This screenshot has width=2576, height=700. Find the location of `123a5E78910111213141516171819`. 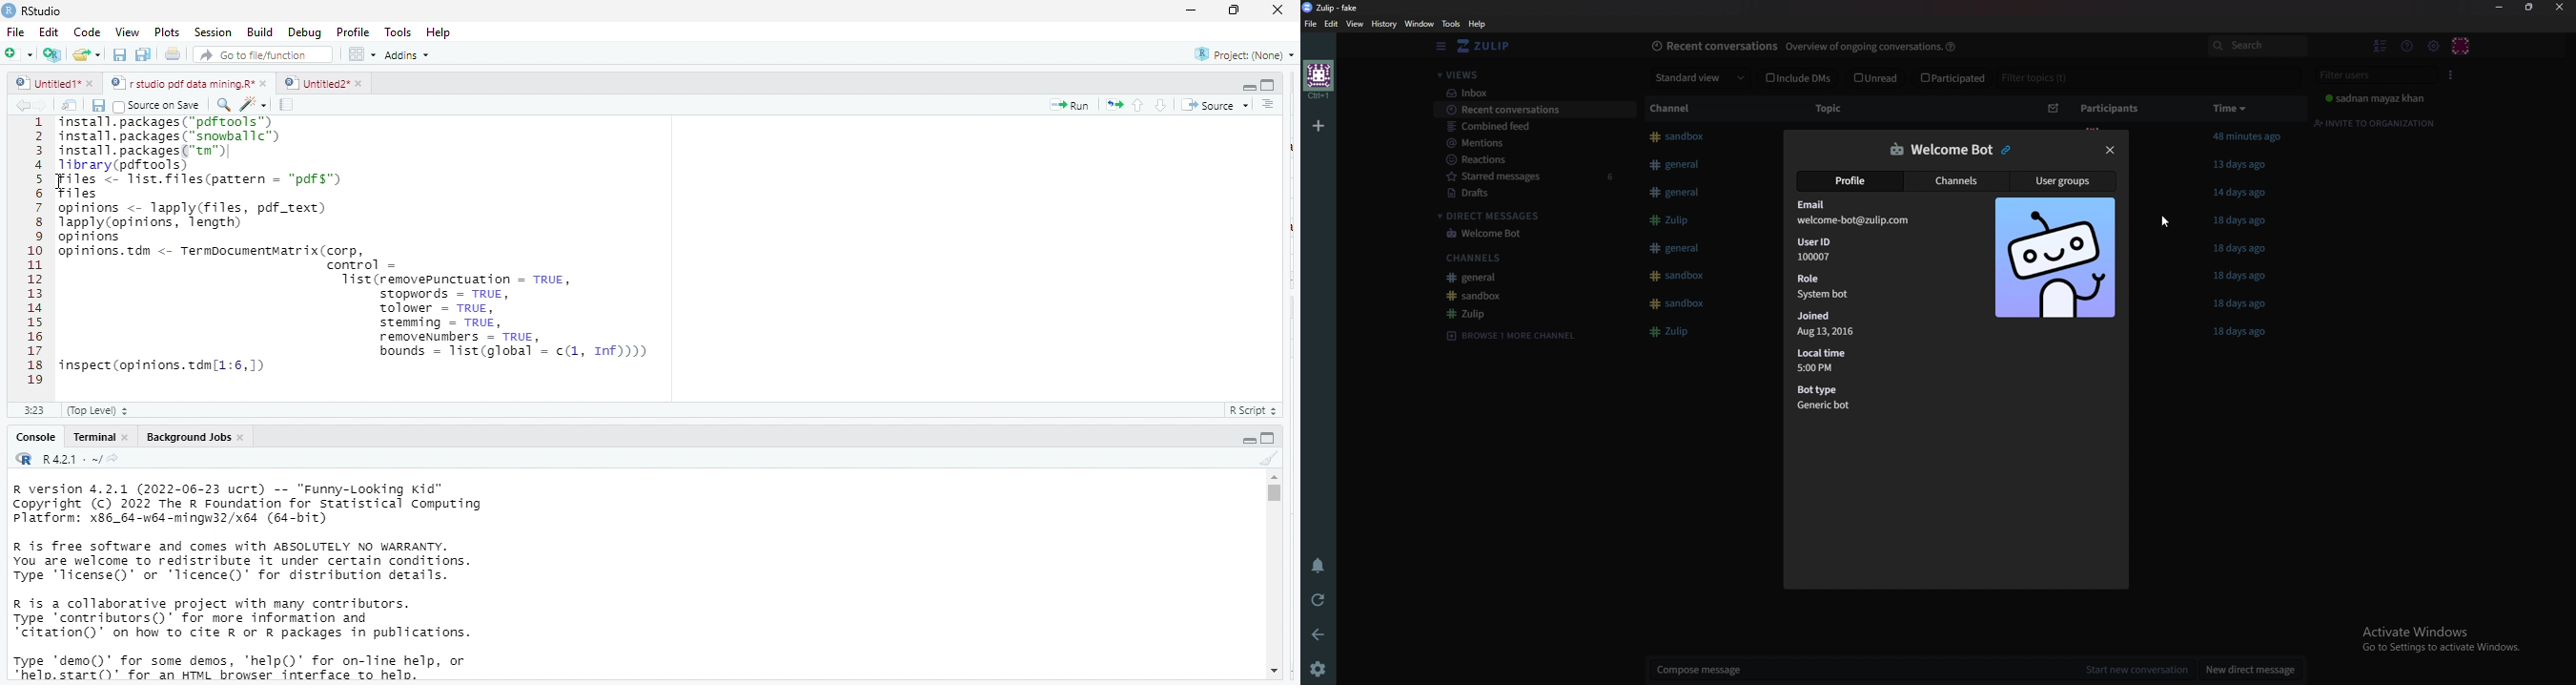

123a5E78910111213141516171819 is located at coordinates (35, 253).